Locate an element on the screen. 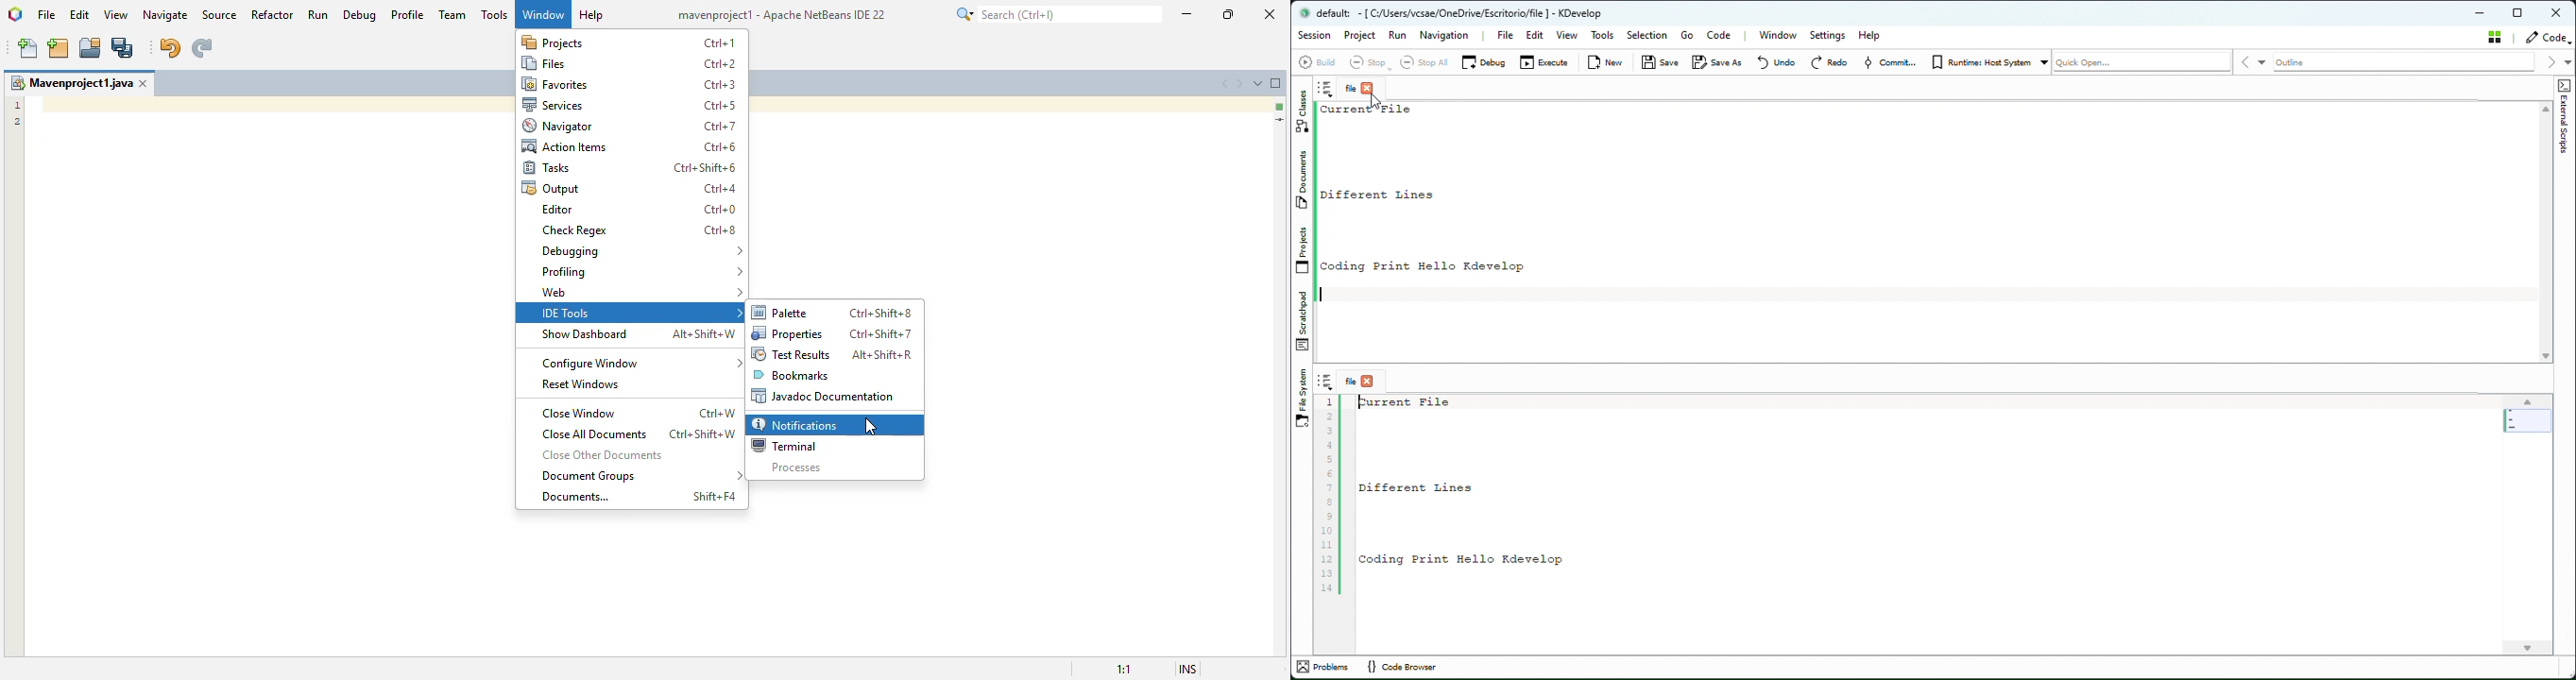 The width and height of the screenshot is (2576, 700). open project is located at coordinates (91, 47).